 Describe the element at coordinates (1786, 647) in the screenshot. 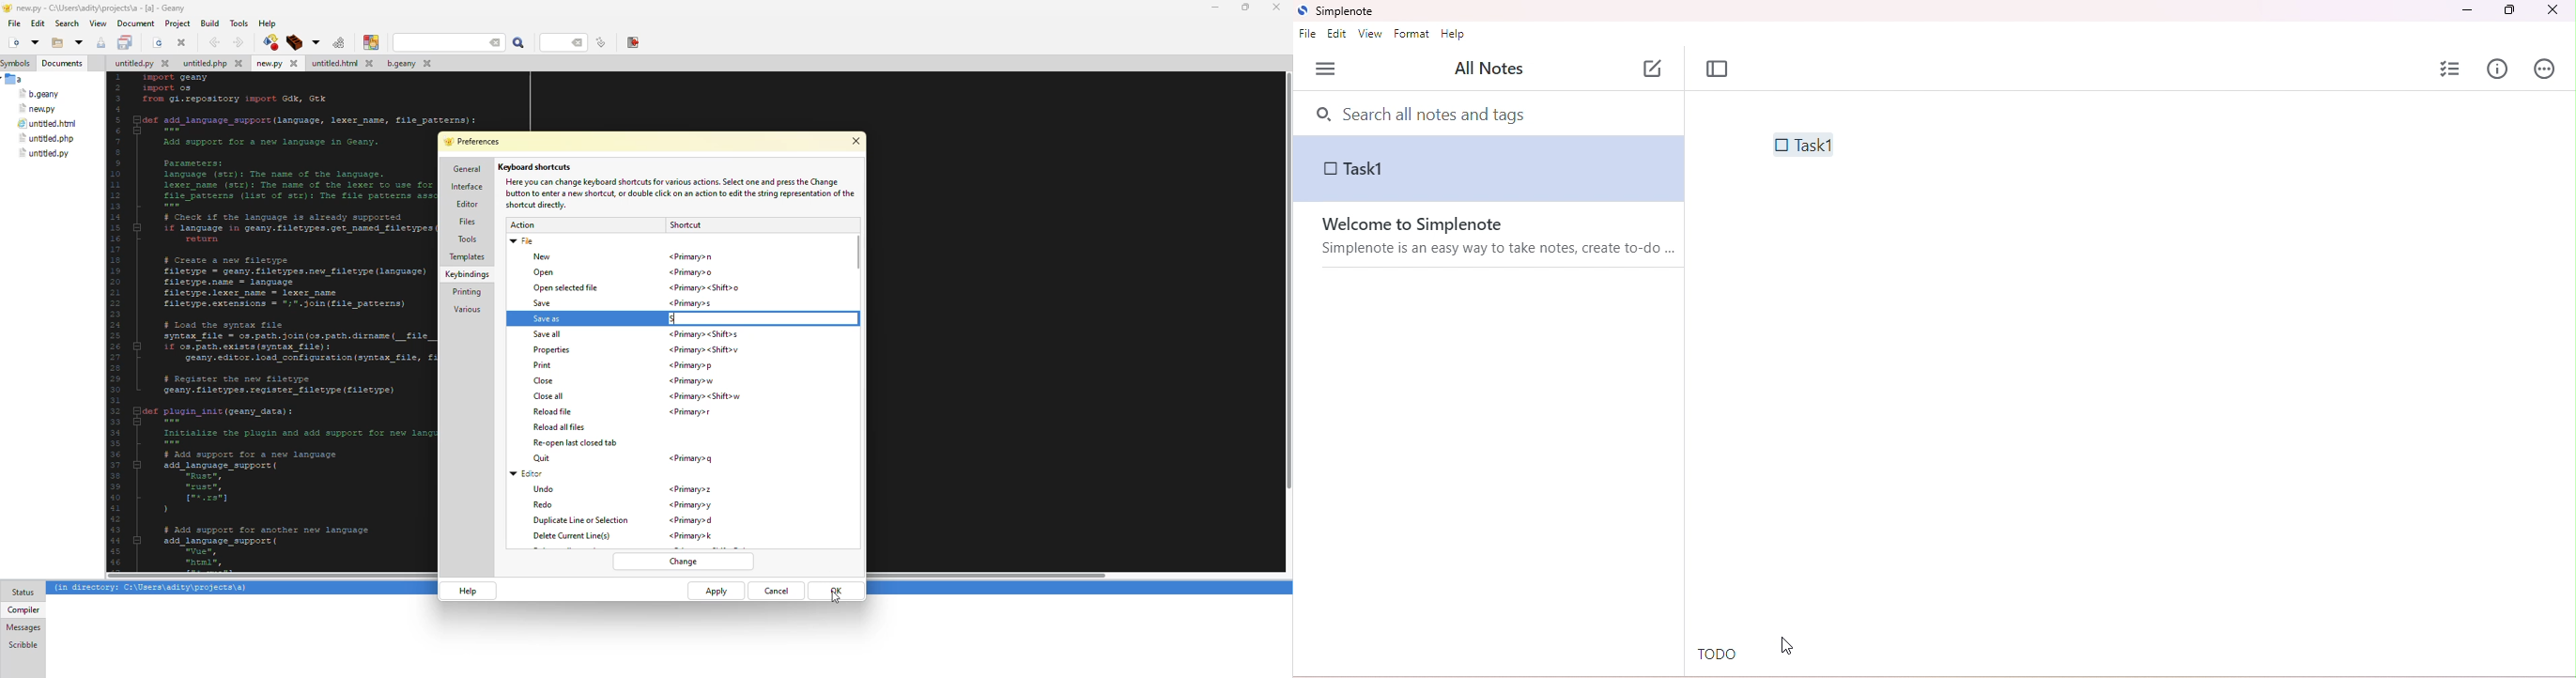

I see `cursor movement` at that location.